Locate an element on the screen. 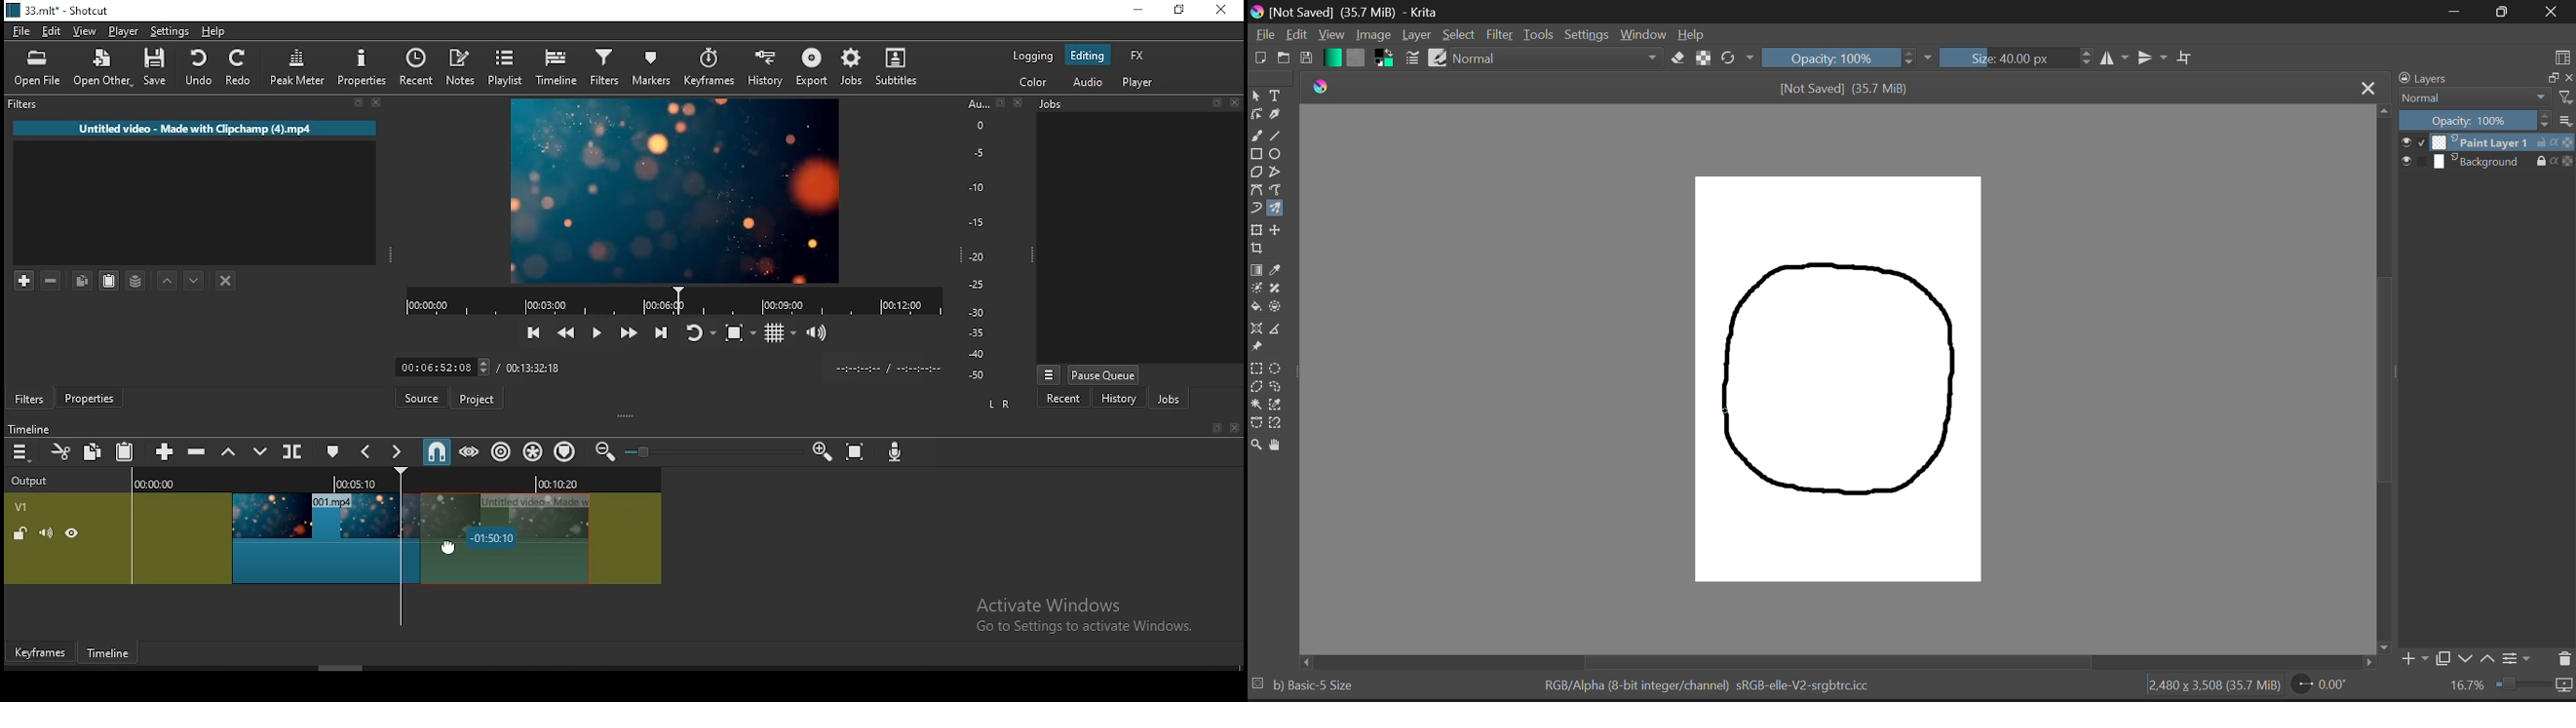 This screenshot has width=2576, height=728. Move Layer Down is located at coordinates (2468, 659).